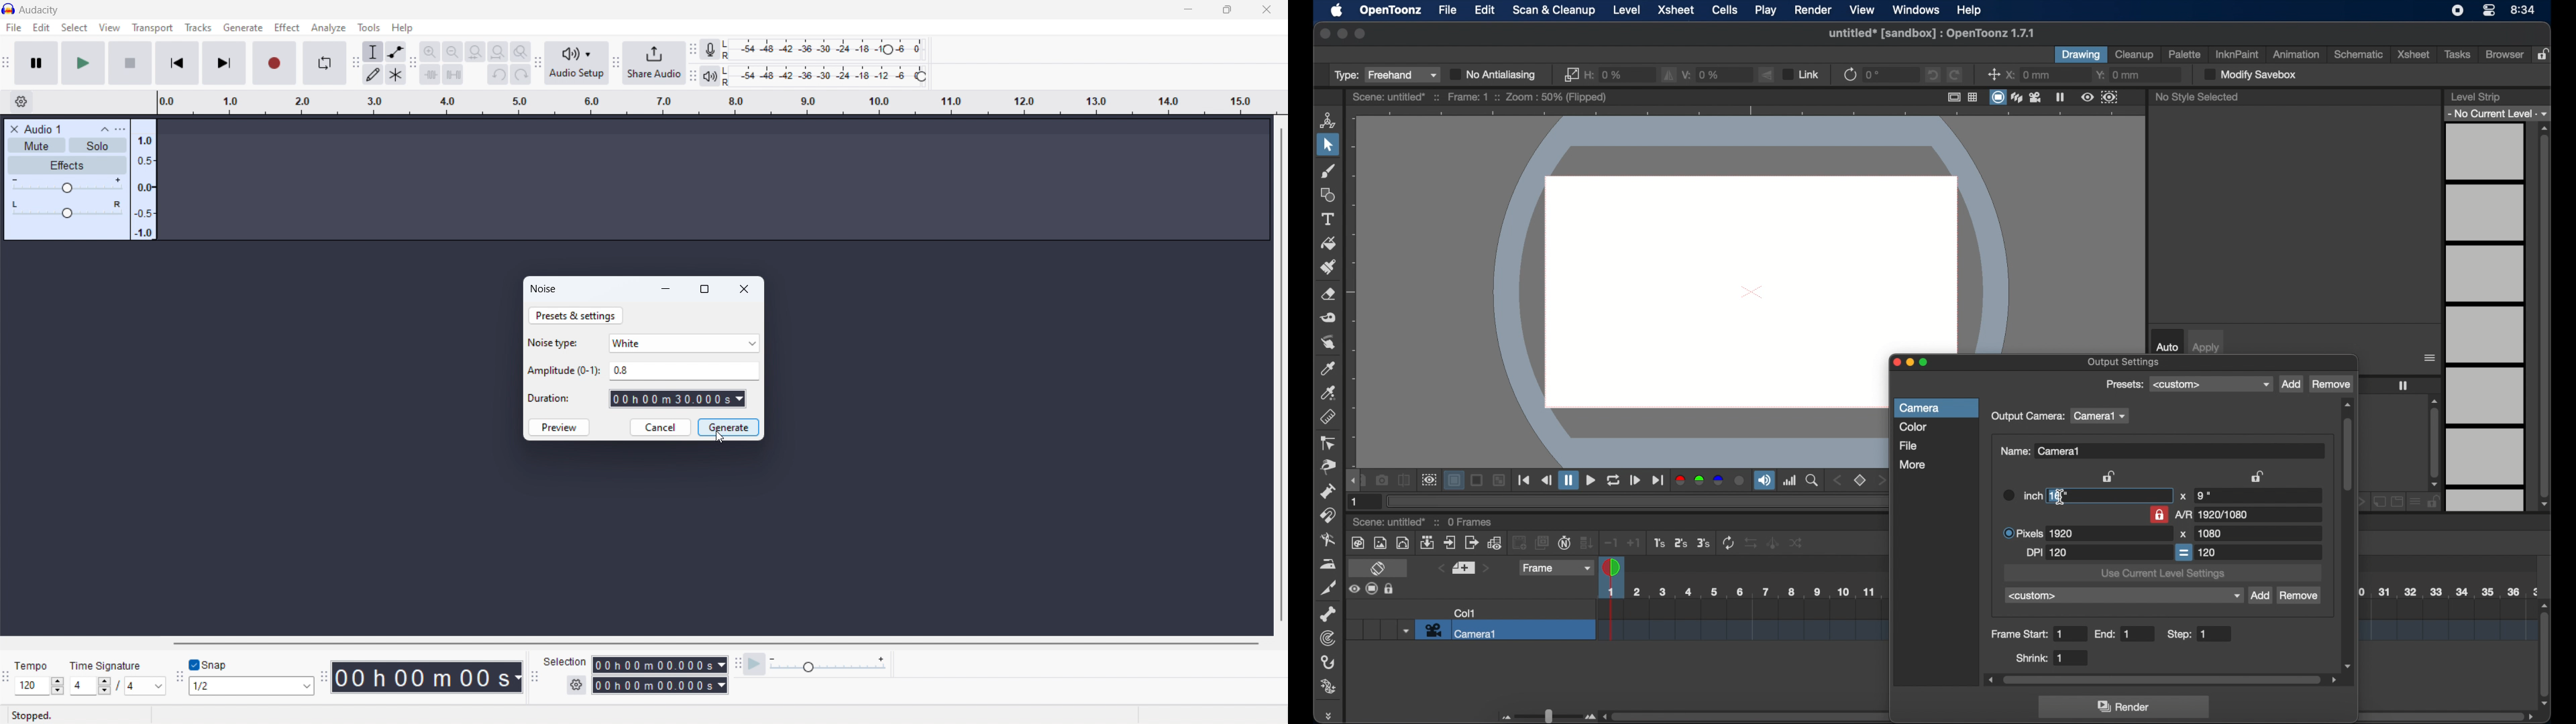 This screenshot has width=2576, height=728. Describe the element at coordinates (43, 129) in the screenshot. I see `track title` at that location.